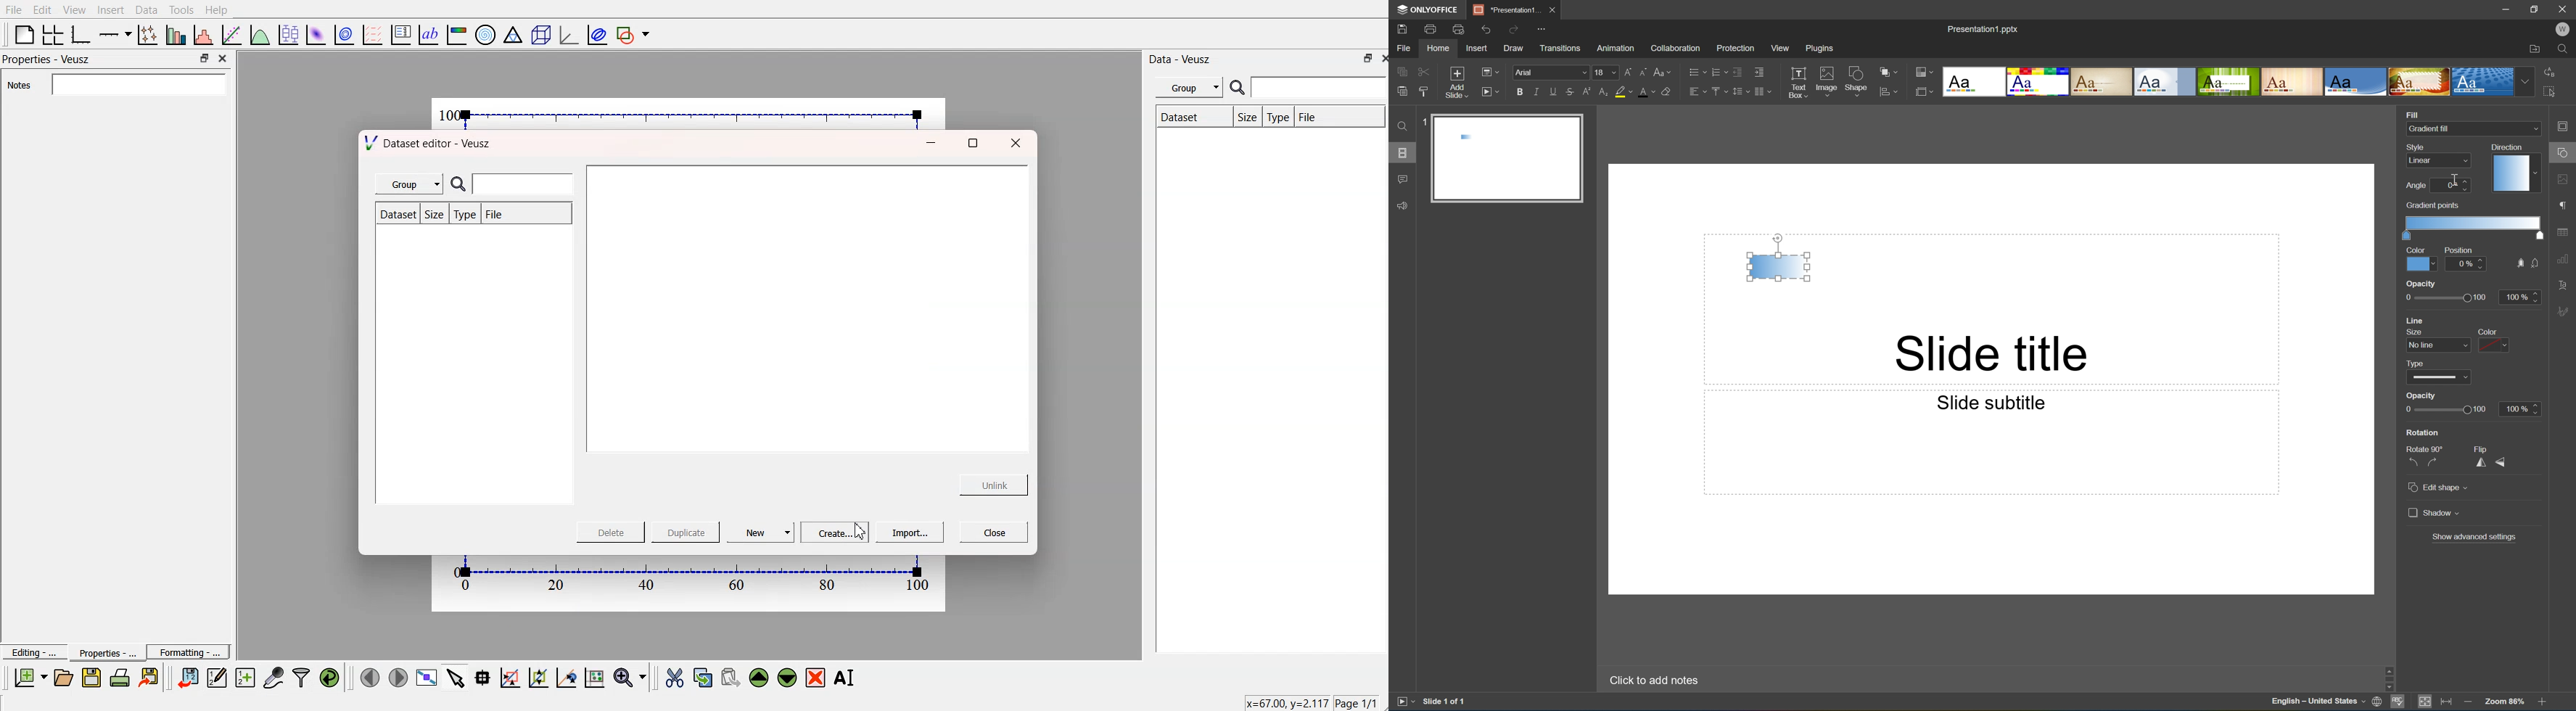 This screenshot has width=2576, height=728. I want to click on Size, so click(1246, 117).